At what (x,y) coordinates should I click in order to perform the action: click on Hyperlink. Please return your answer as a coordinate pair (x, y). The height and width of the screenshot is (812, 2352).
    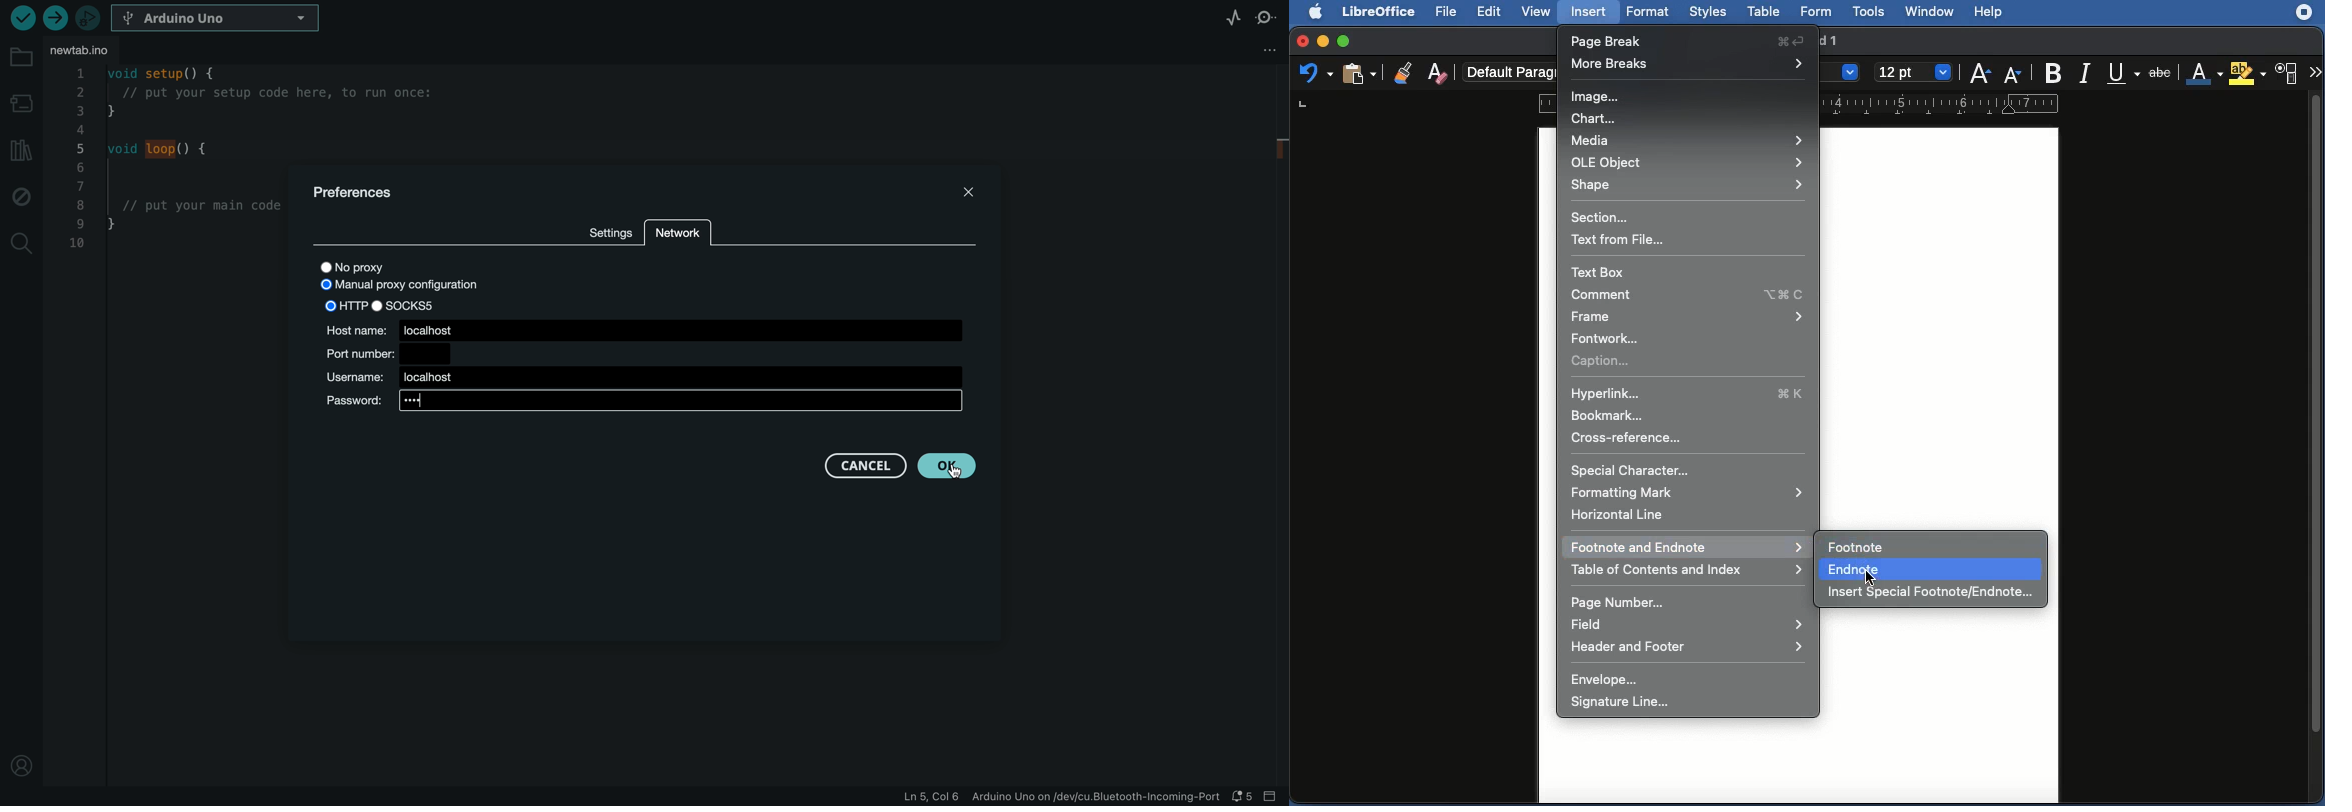
    Looking at the image, I should click on (1688, 393).